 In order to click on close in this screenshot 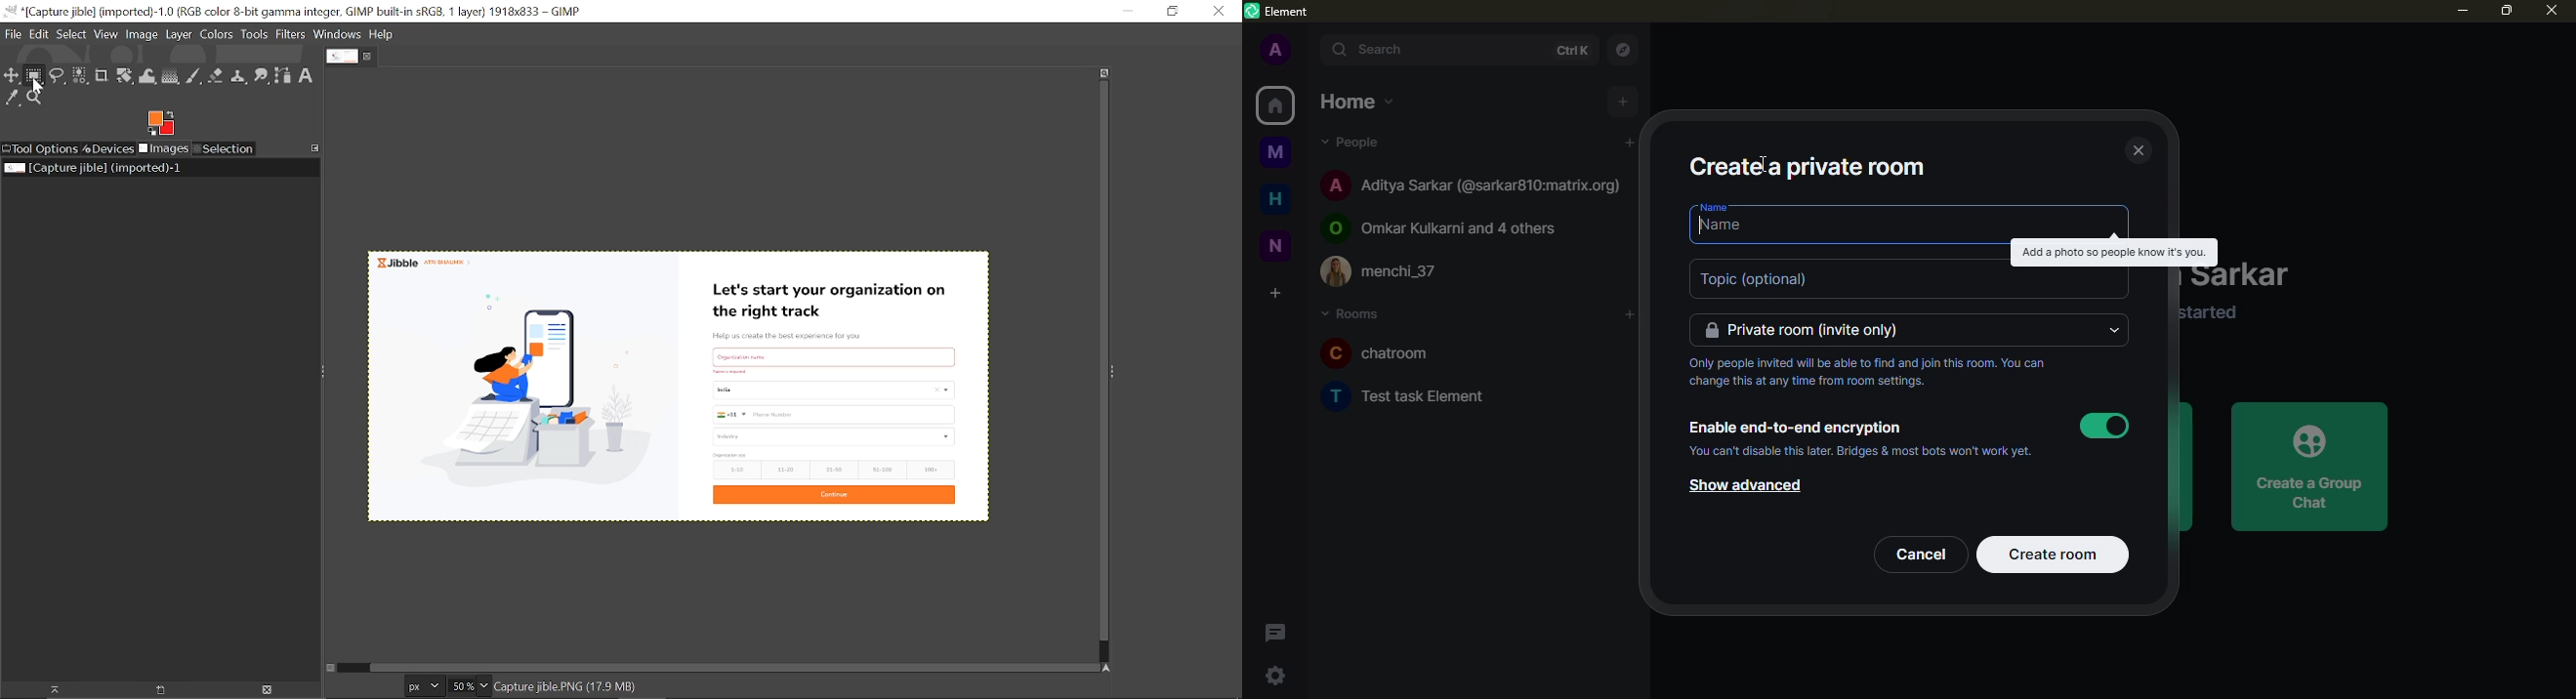, I will do `click(2137, 148)`.